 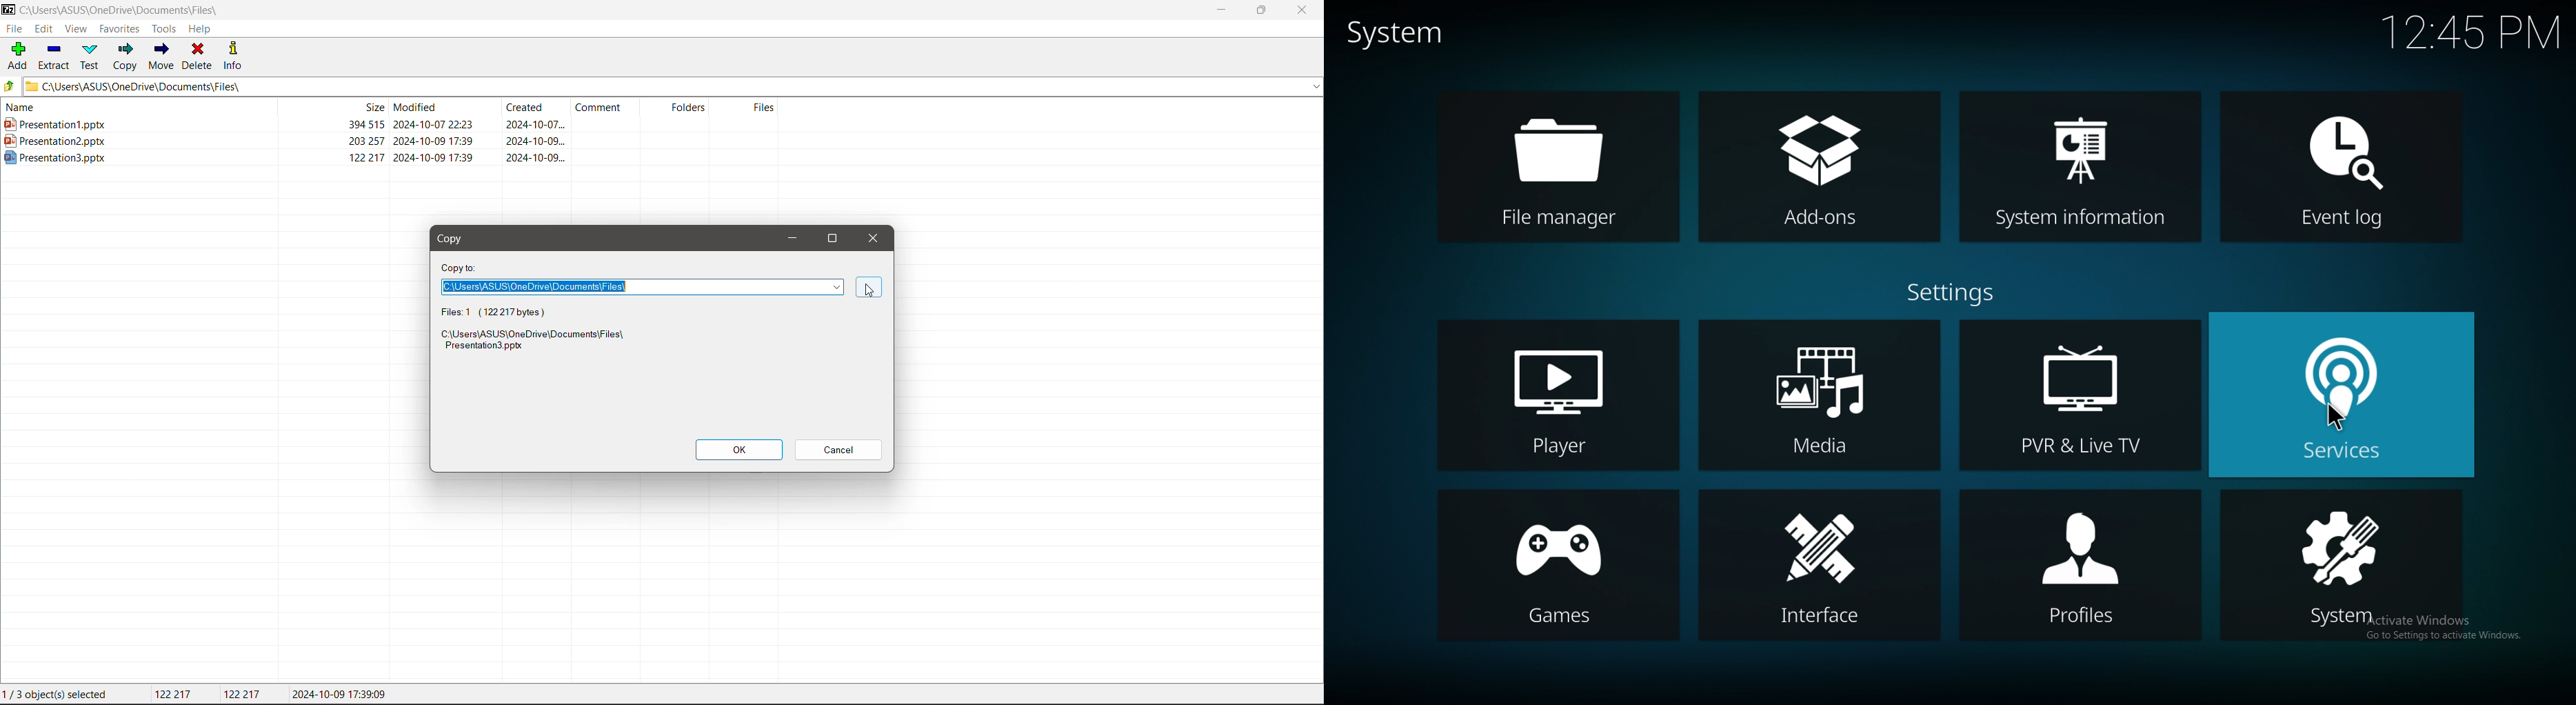 I want to click on services, so click(x=2342, y=395).